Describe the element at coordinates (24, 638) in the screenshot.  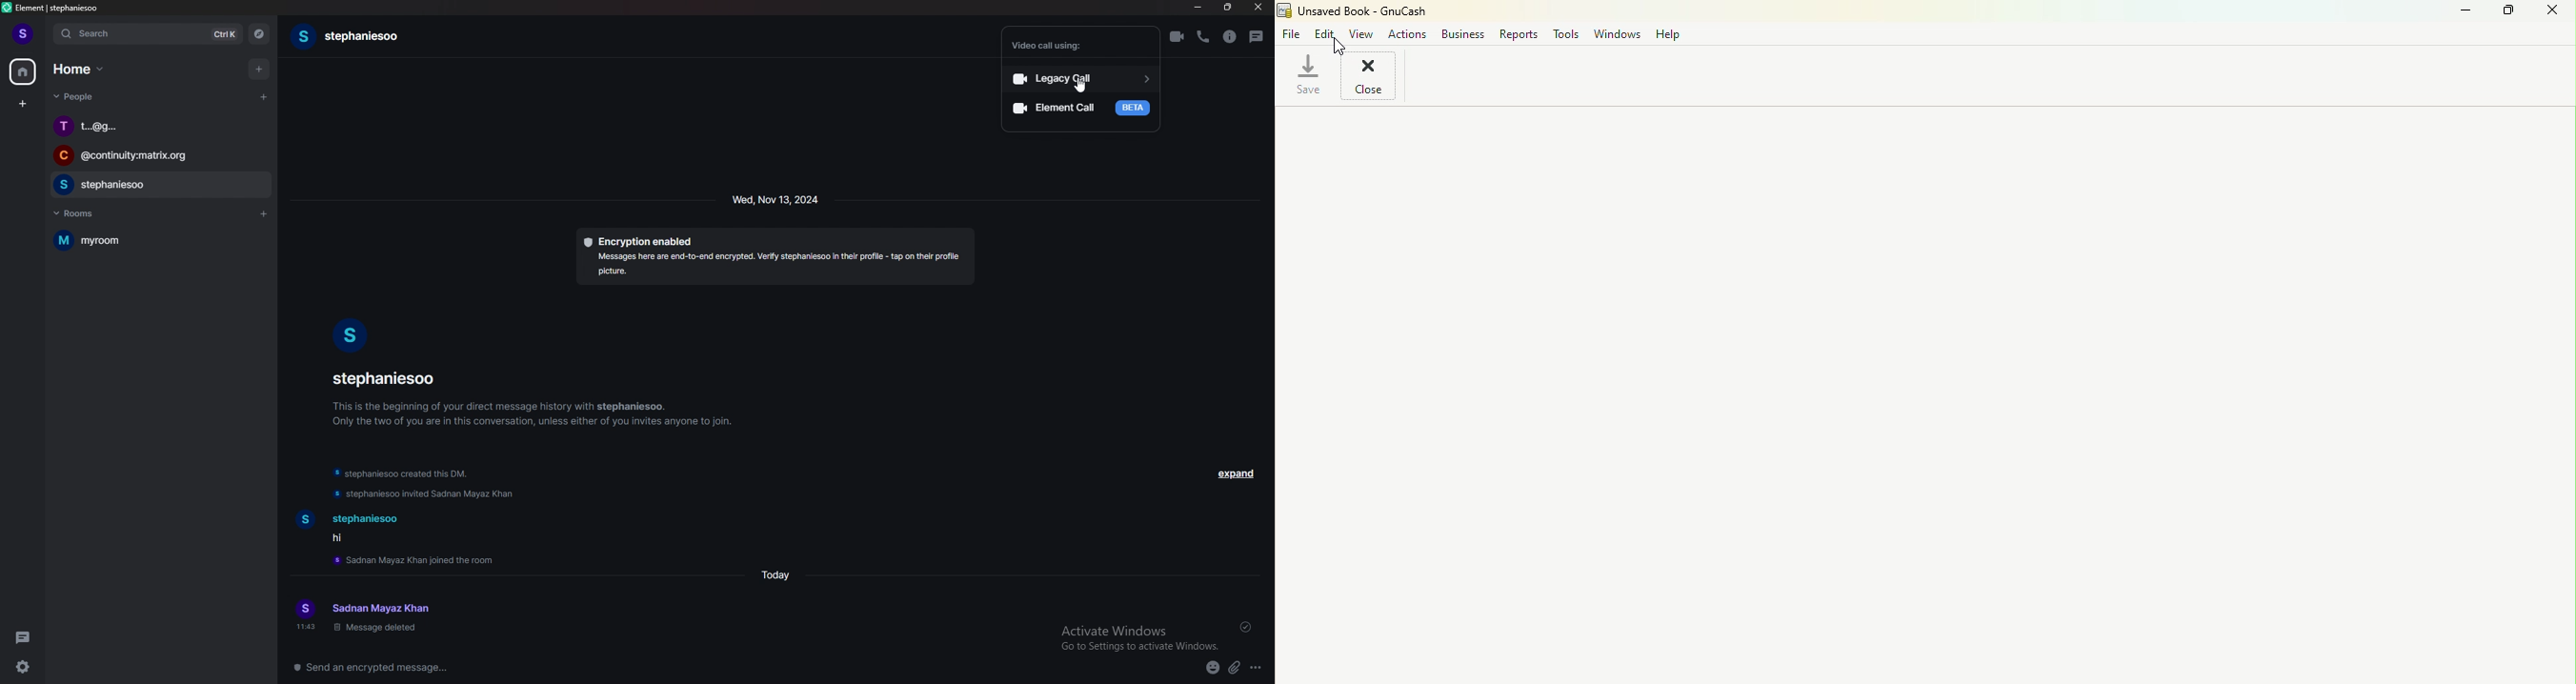
I see `theads` at that location.